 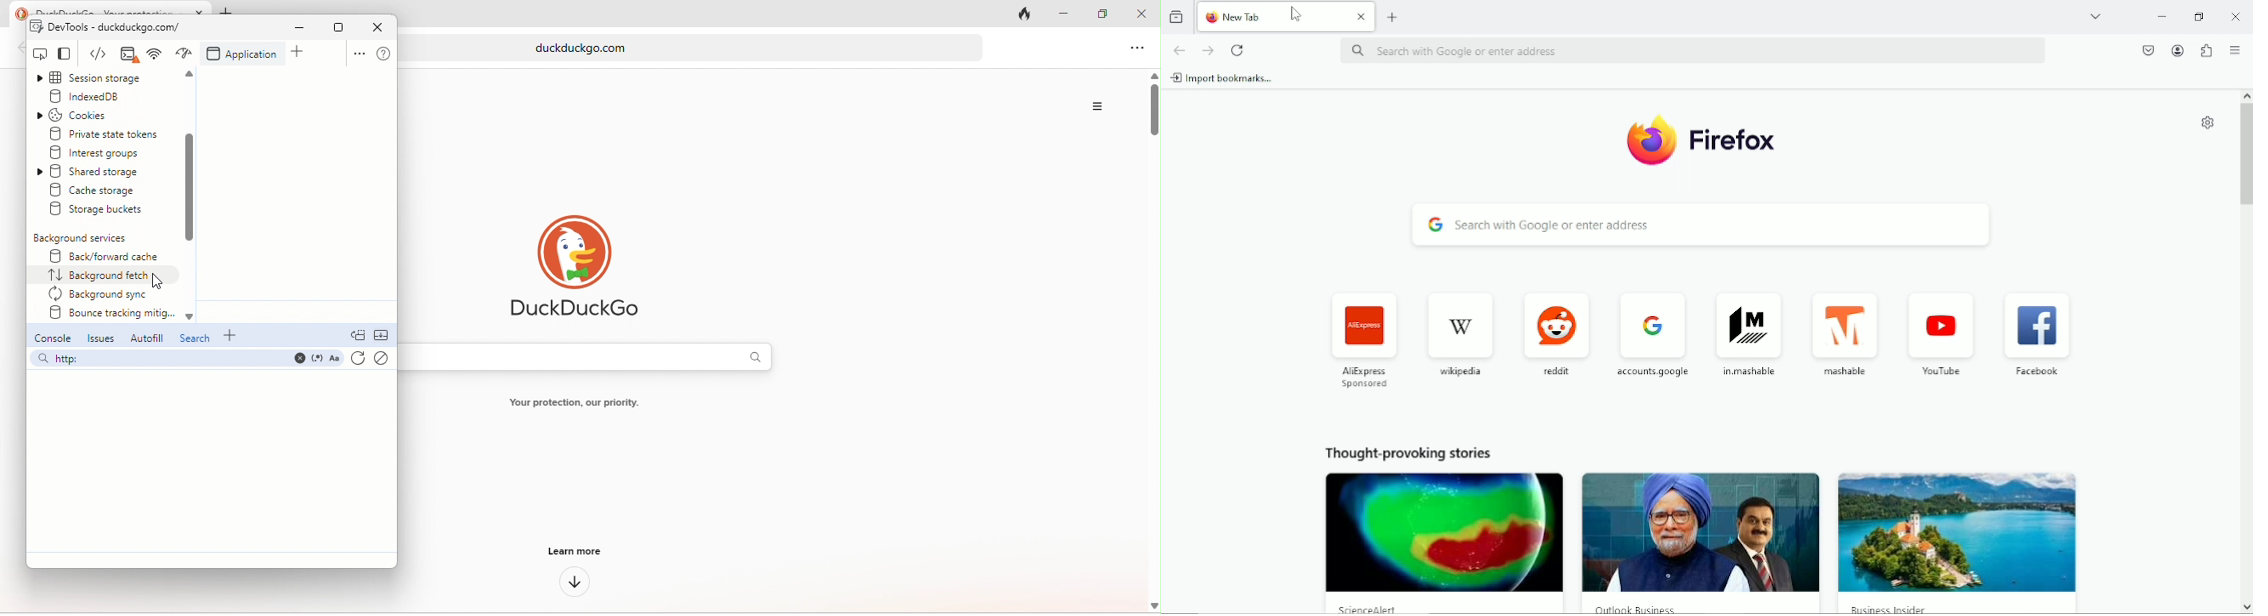 I want to click on New tab, so click(x=1391, y=17).